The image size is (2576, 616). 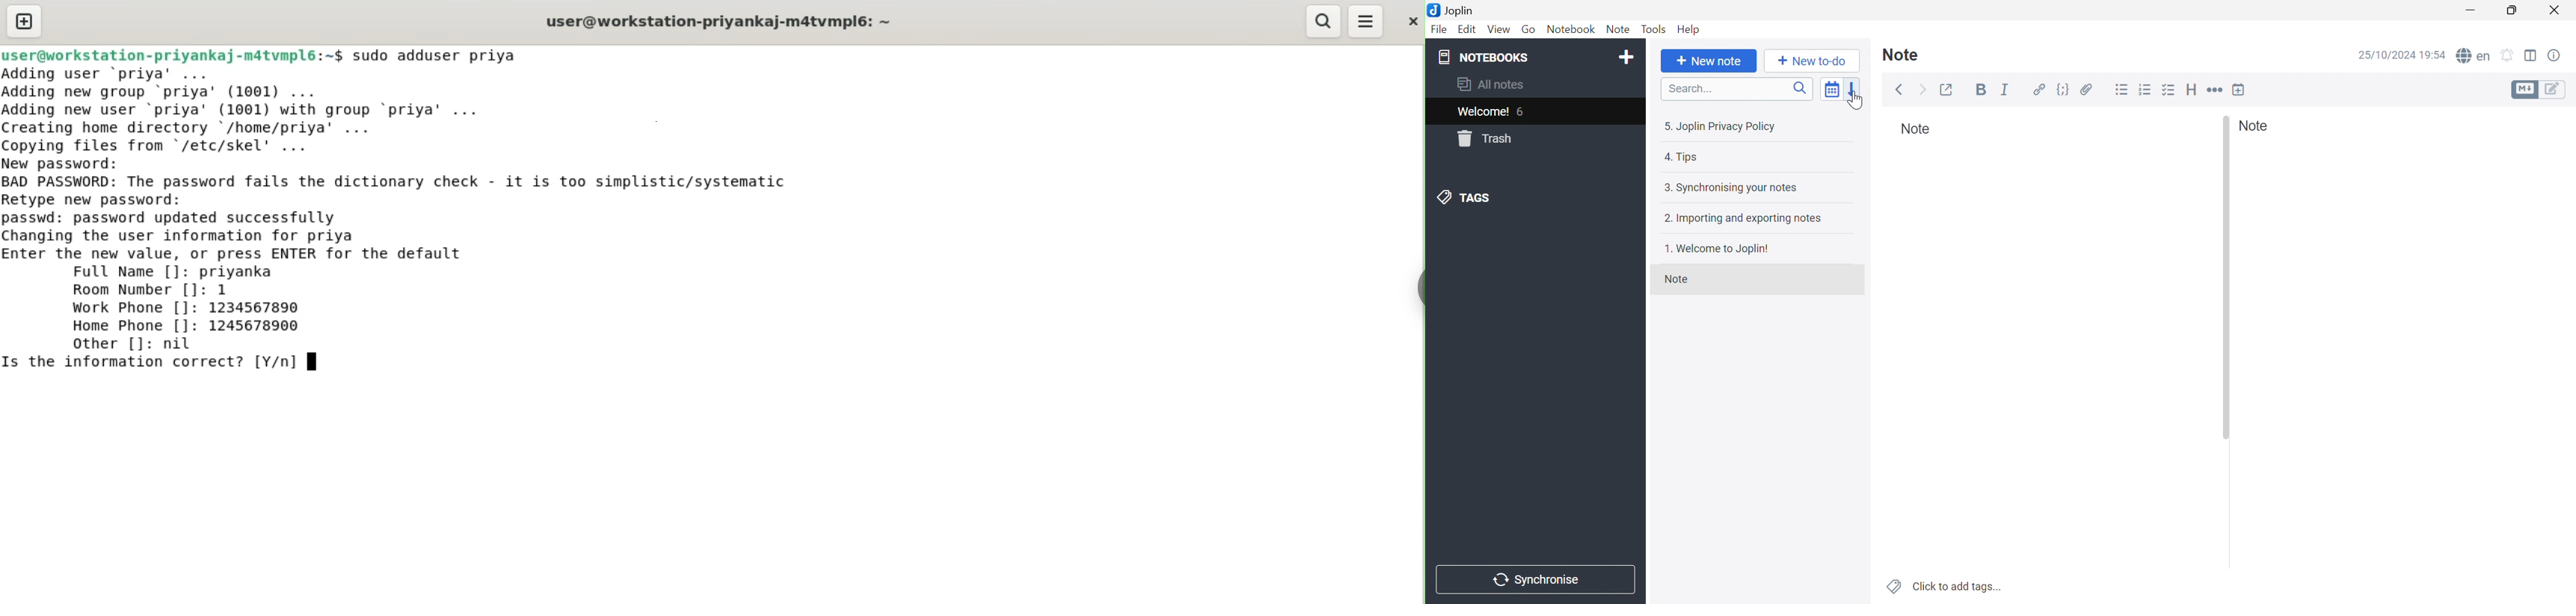 What do you see at coordinates (1454, 9) in the screenshot?
I see `Joplin` at bounding box center [1454, 9].